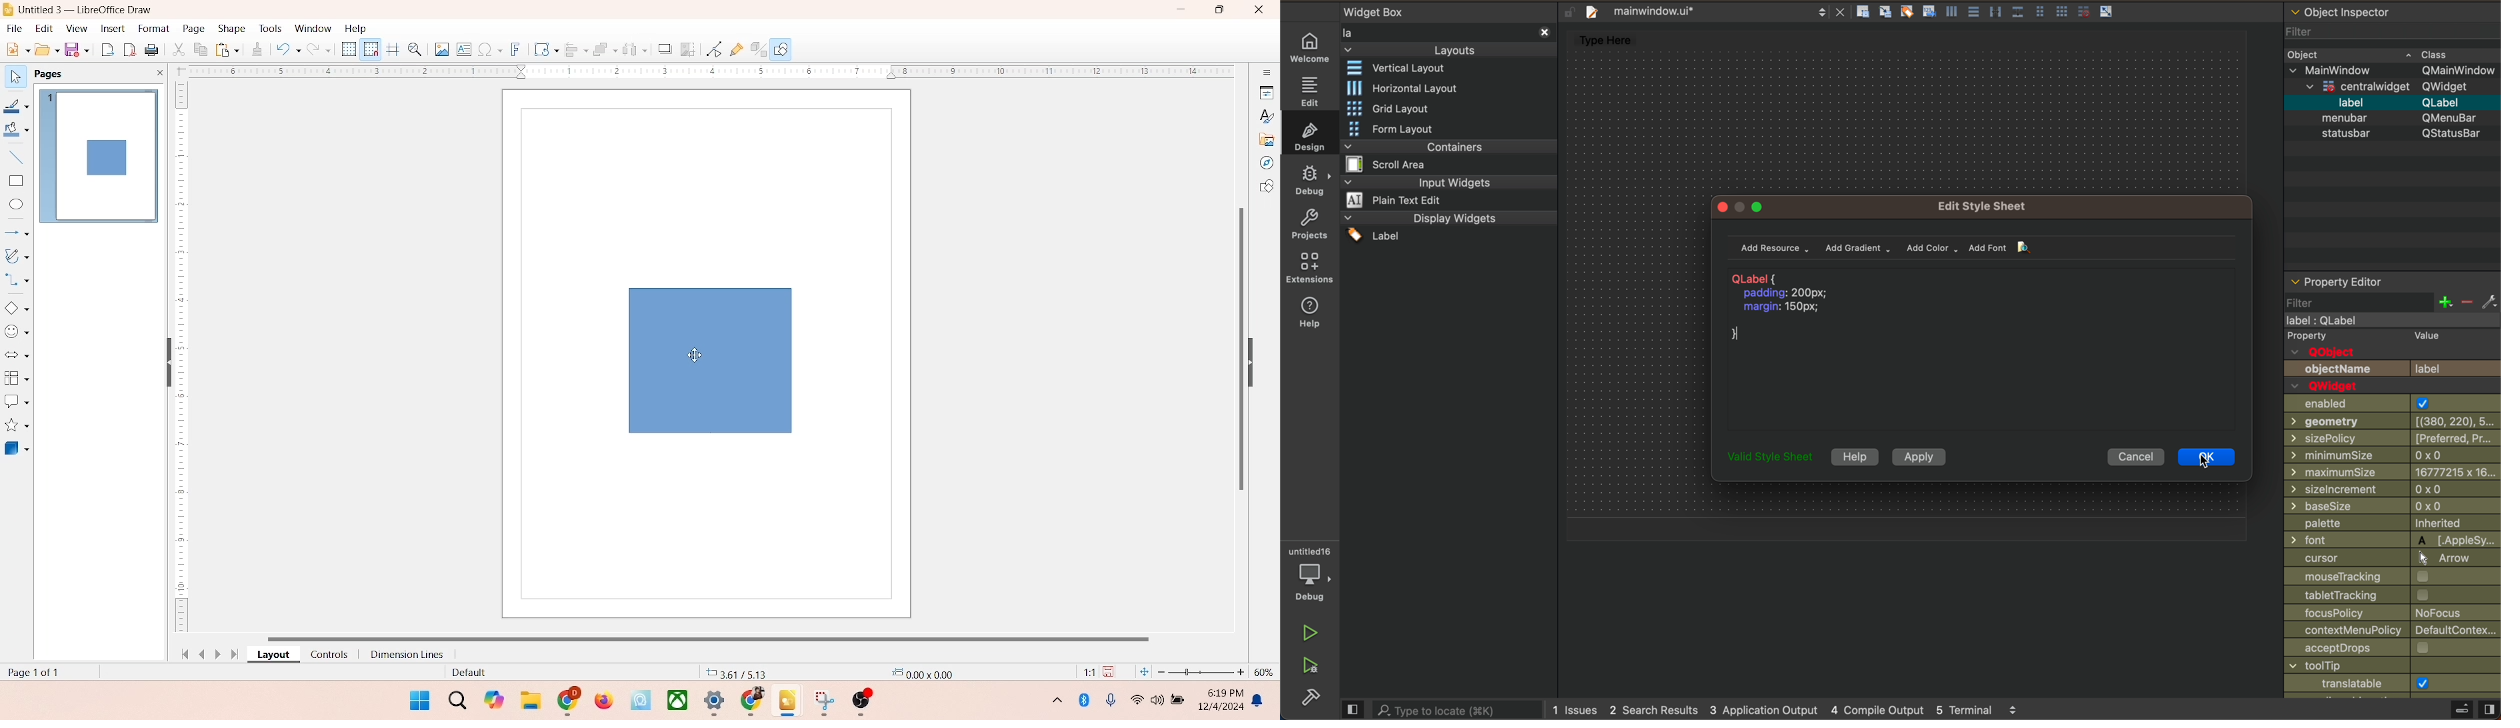 This screenshot has height=728, width=2520. I want to click on page, so click(191, 29).